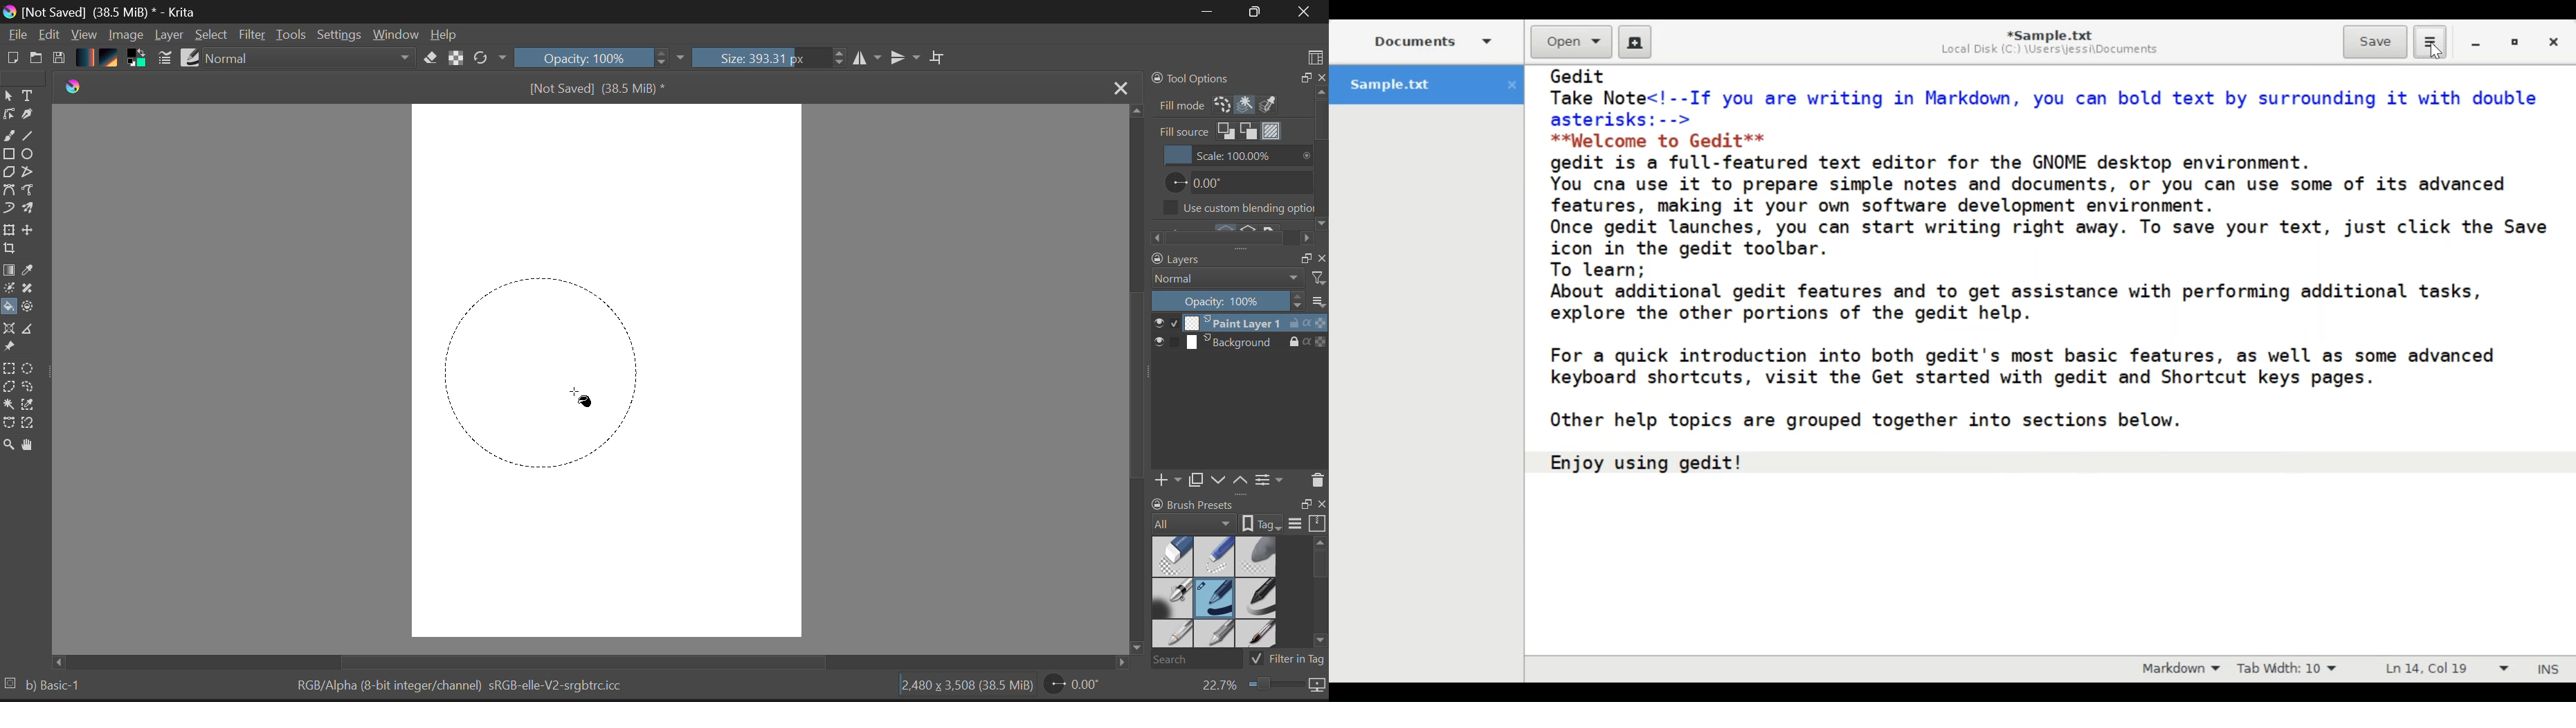  I want to click on Same Color Selection, so click(33, 406).